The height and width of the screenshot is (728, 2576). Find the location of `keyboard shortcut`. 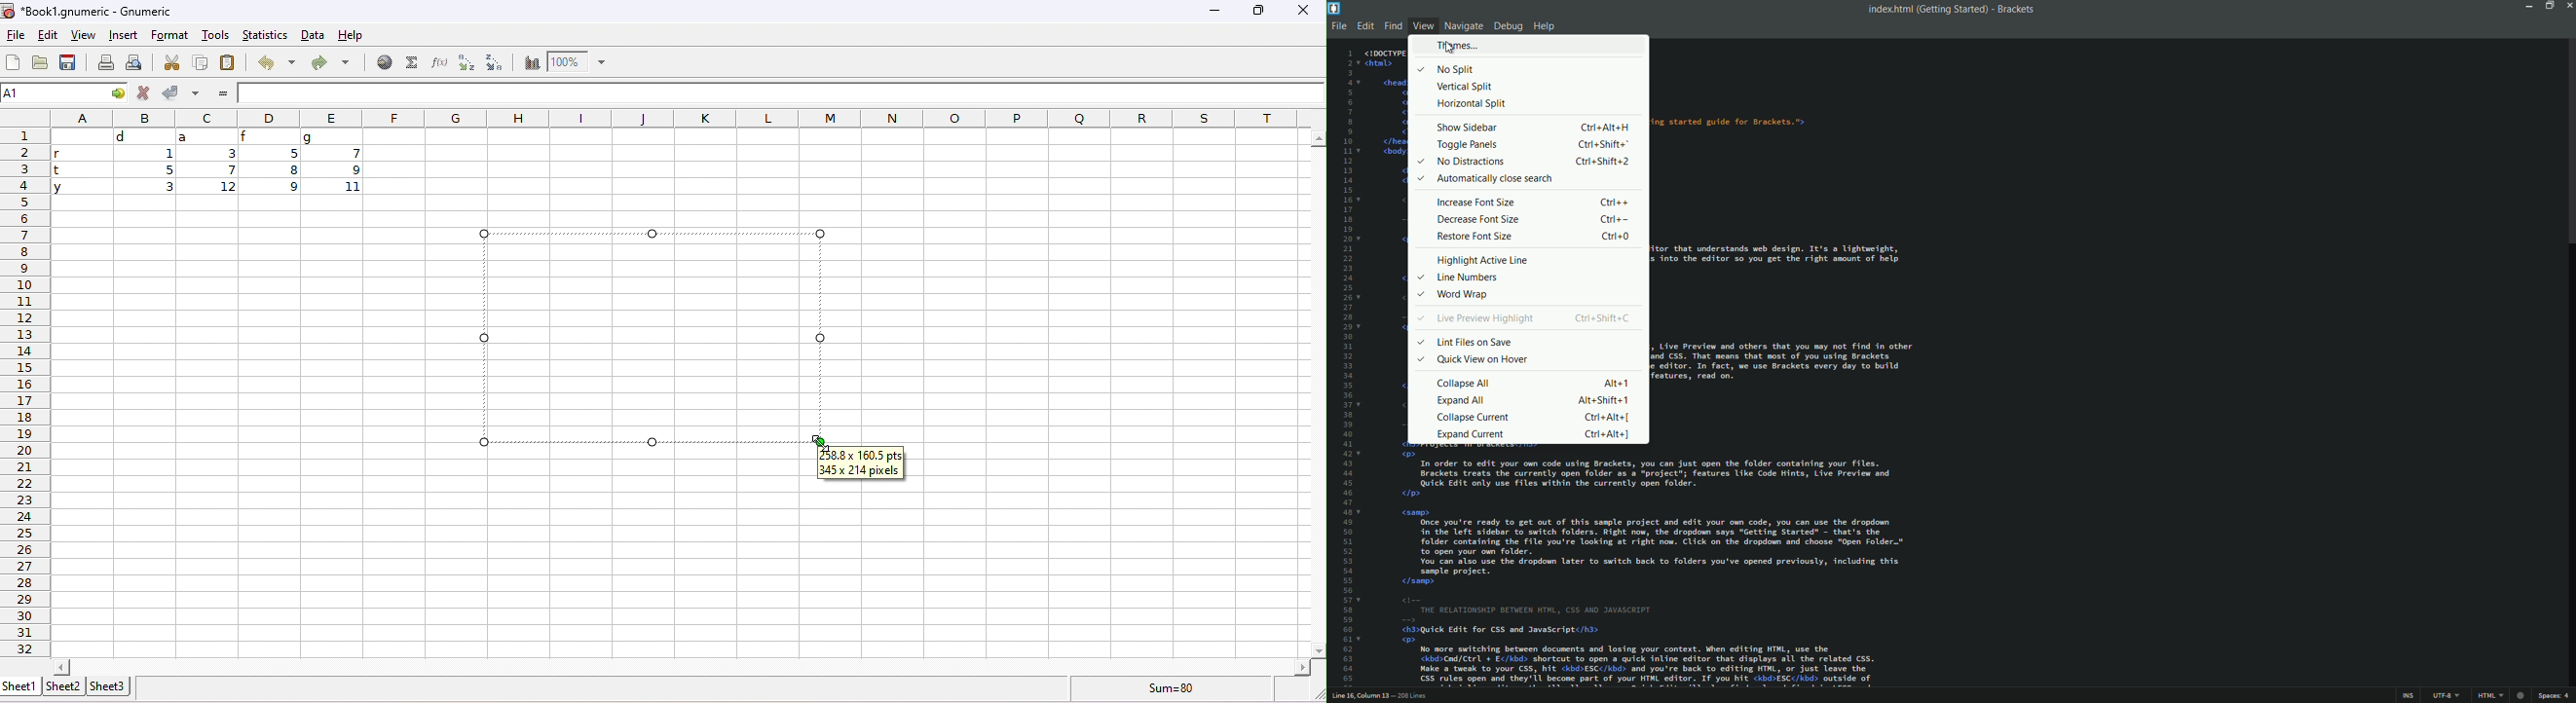

keyboard shortcut is located at coordinates (1615, 202).